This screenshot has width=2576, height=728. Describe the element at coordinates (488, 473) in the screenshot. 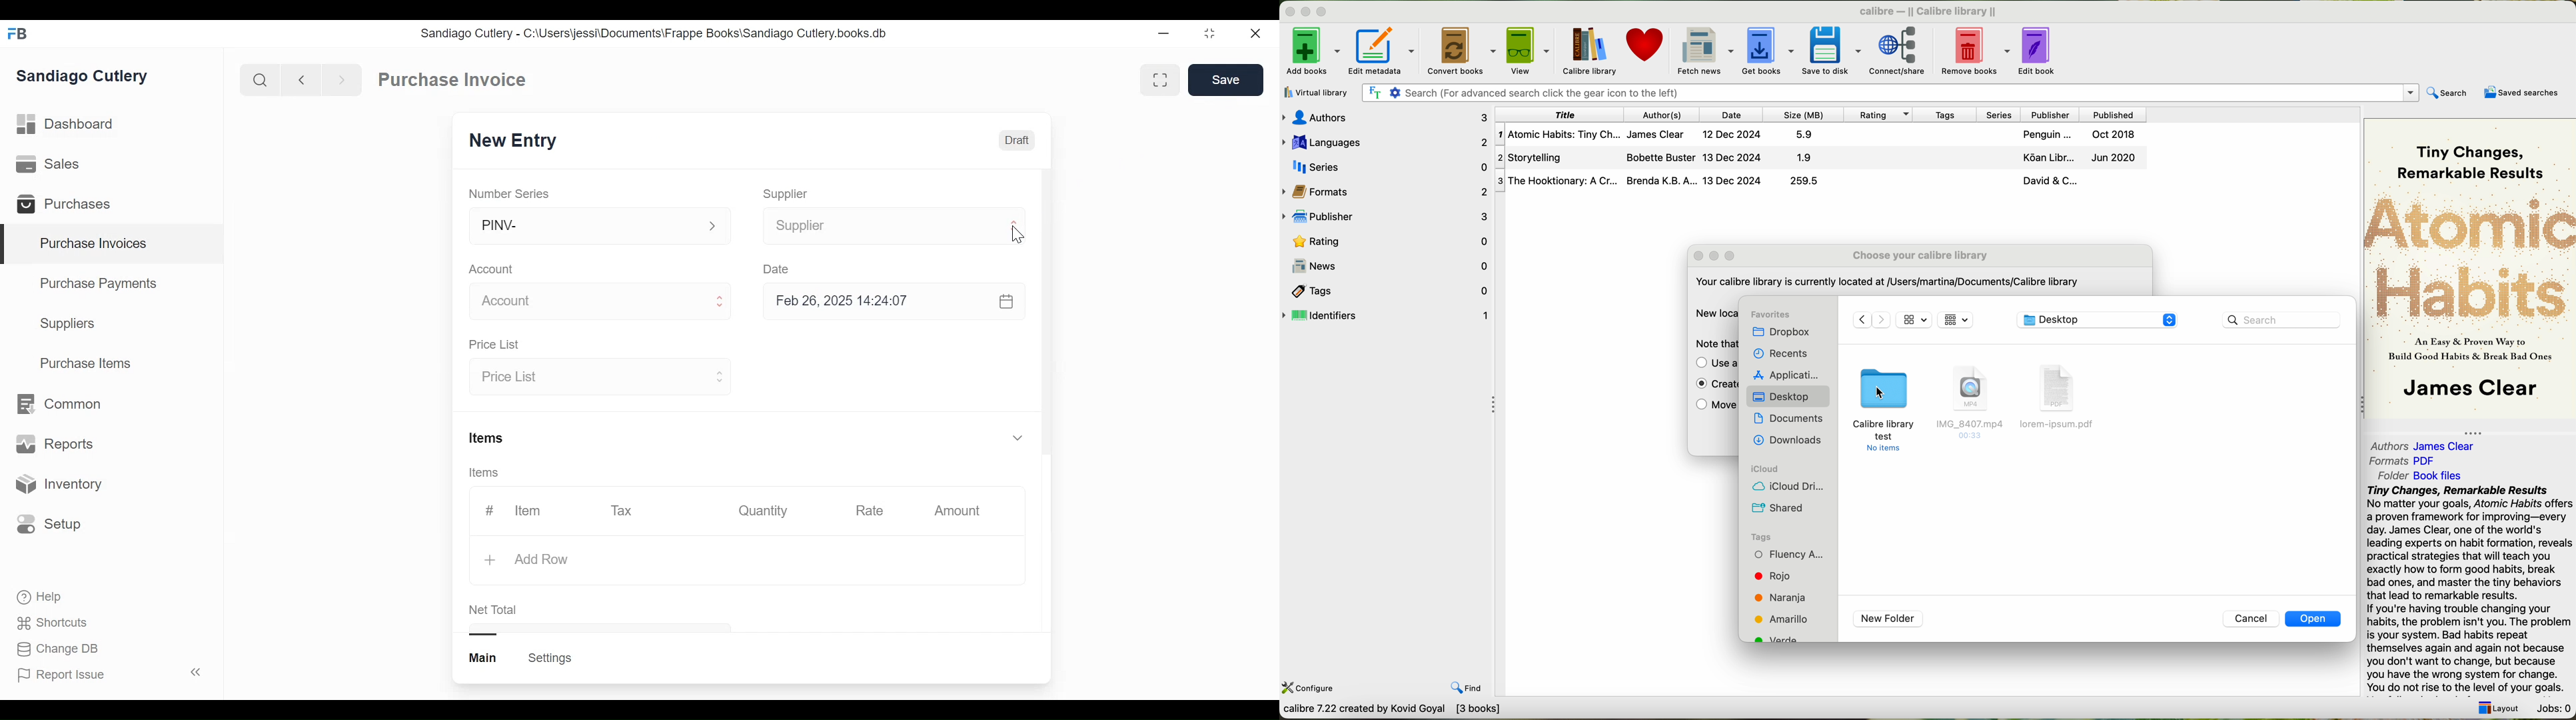

I see `Items` at that location.